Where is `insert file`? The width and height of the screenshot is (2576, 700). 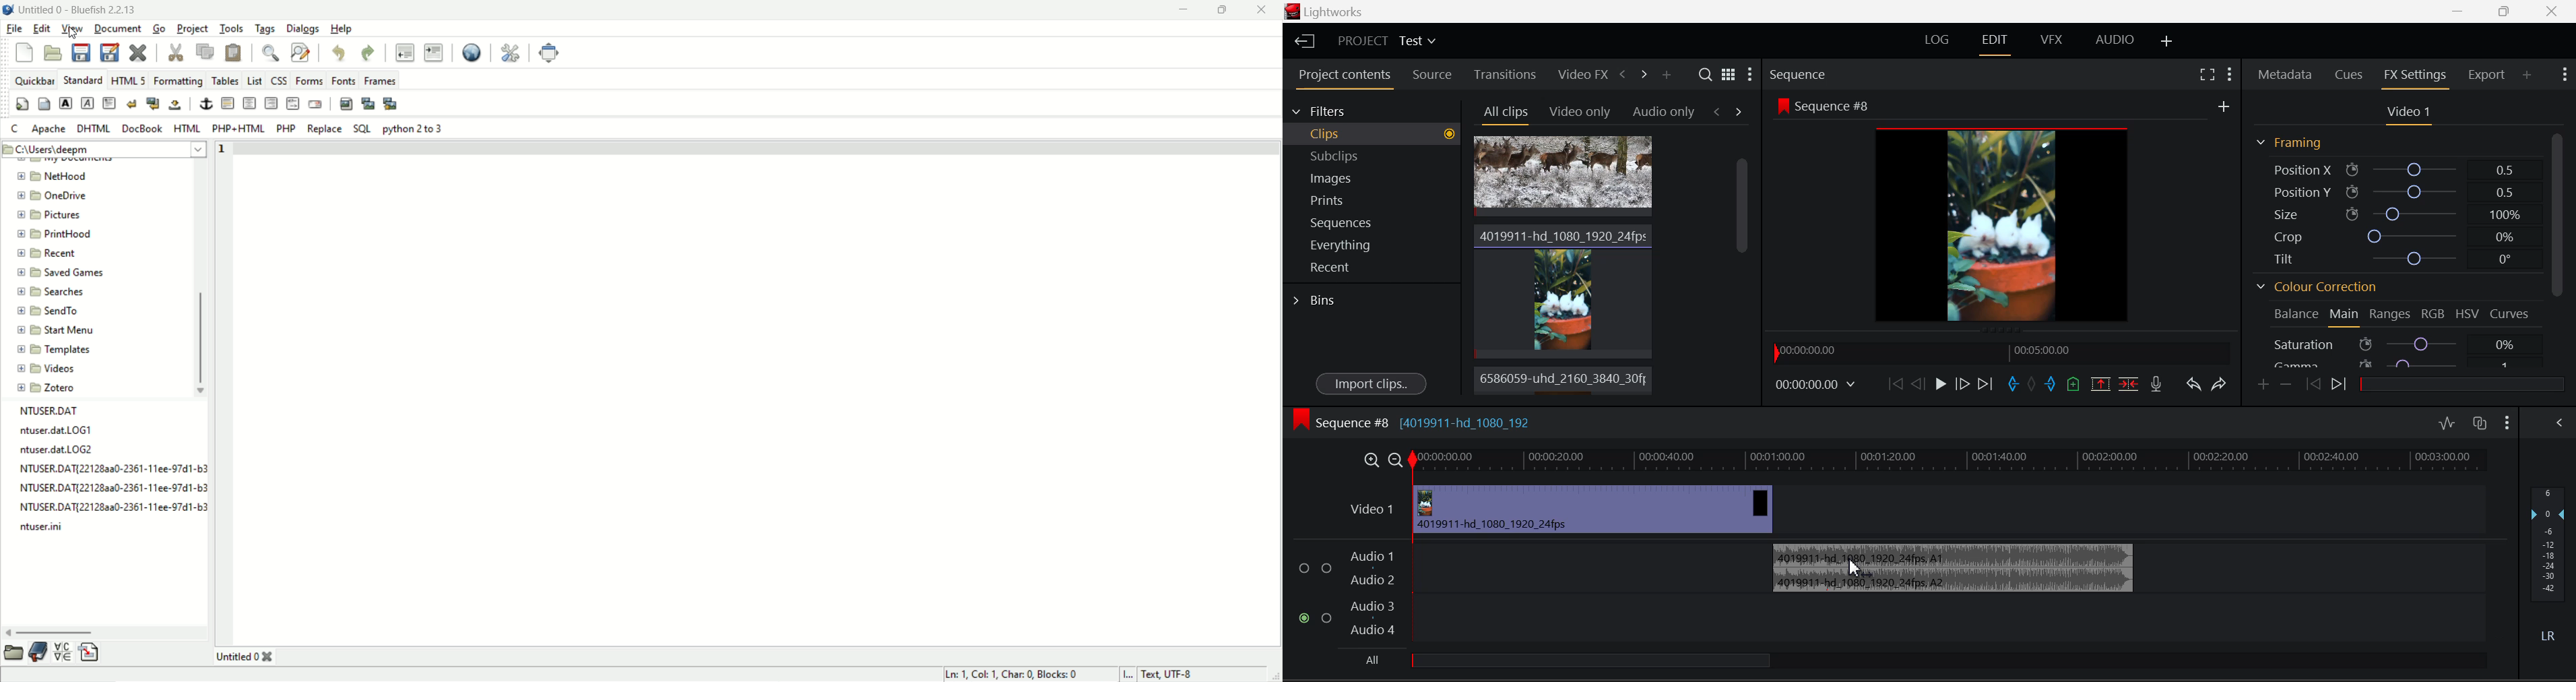 insert file is located at coordinates (91, 652).